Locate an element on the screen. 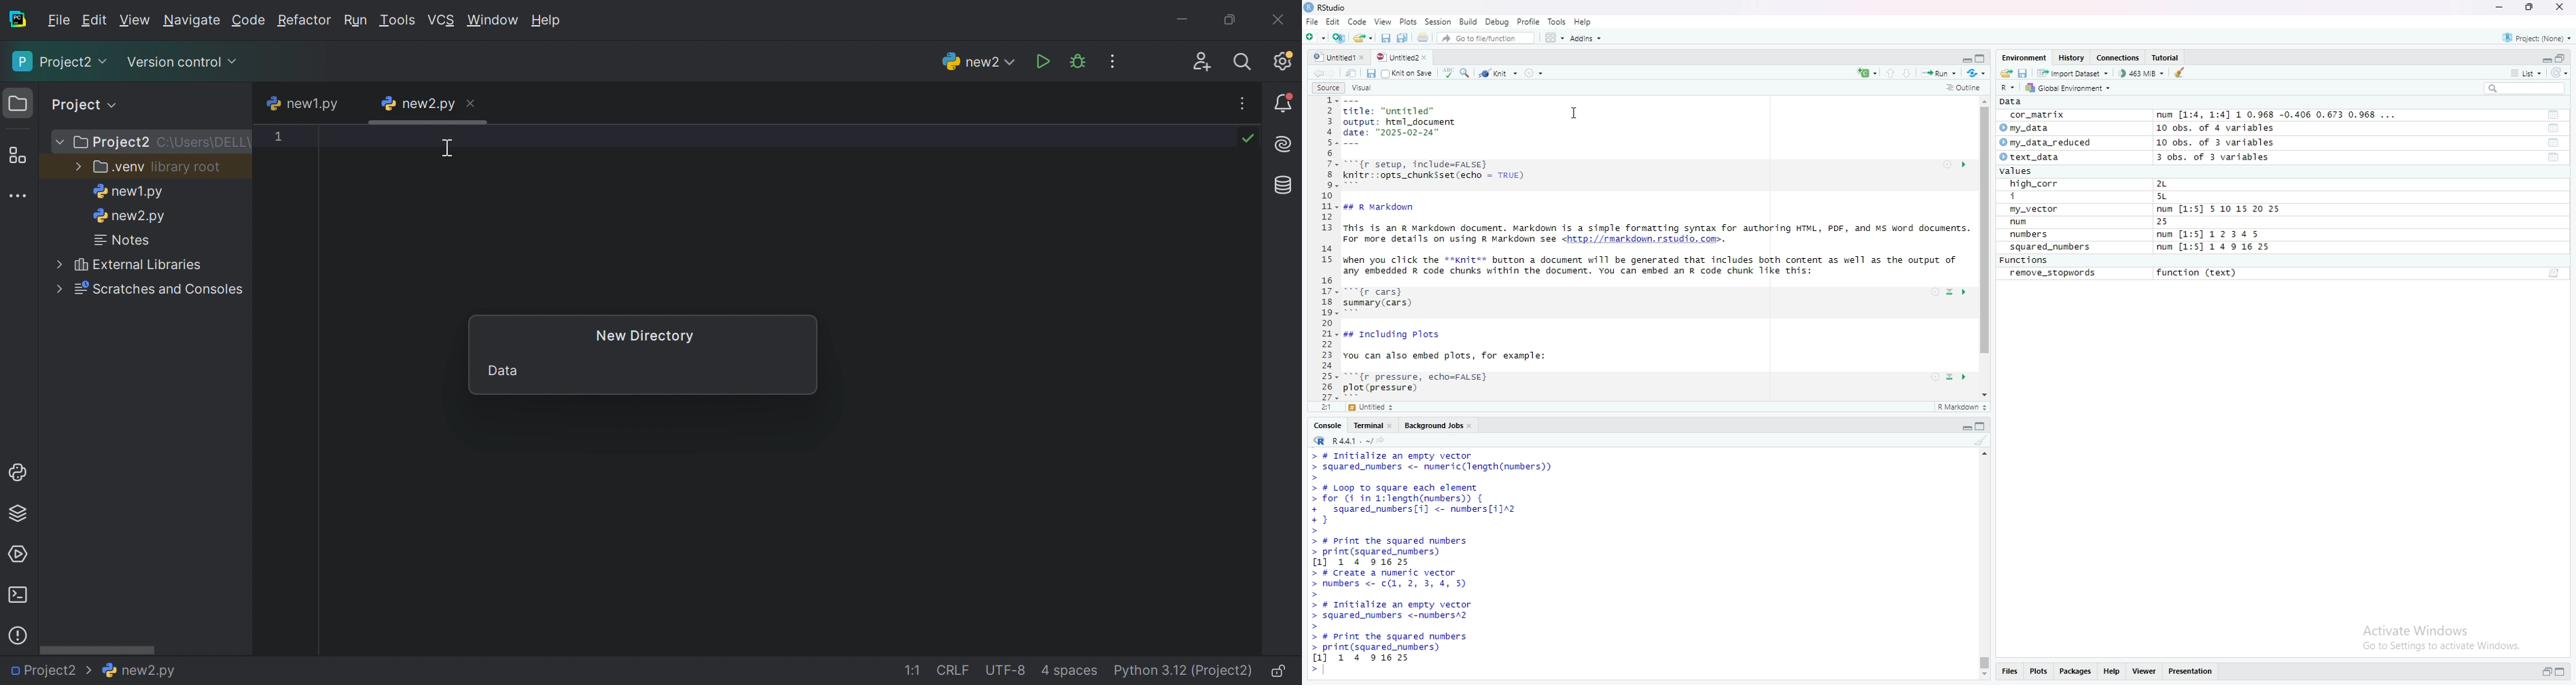  function (text) is located at coordinates (2199, 274).